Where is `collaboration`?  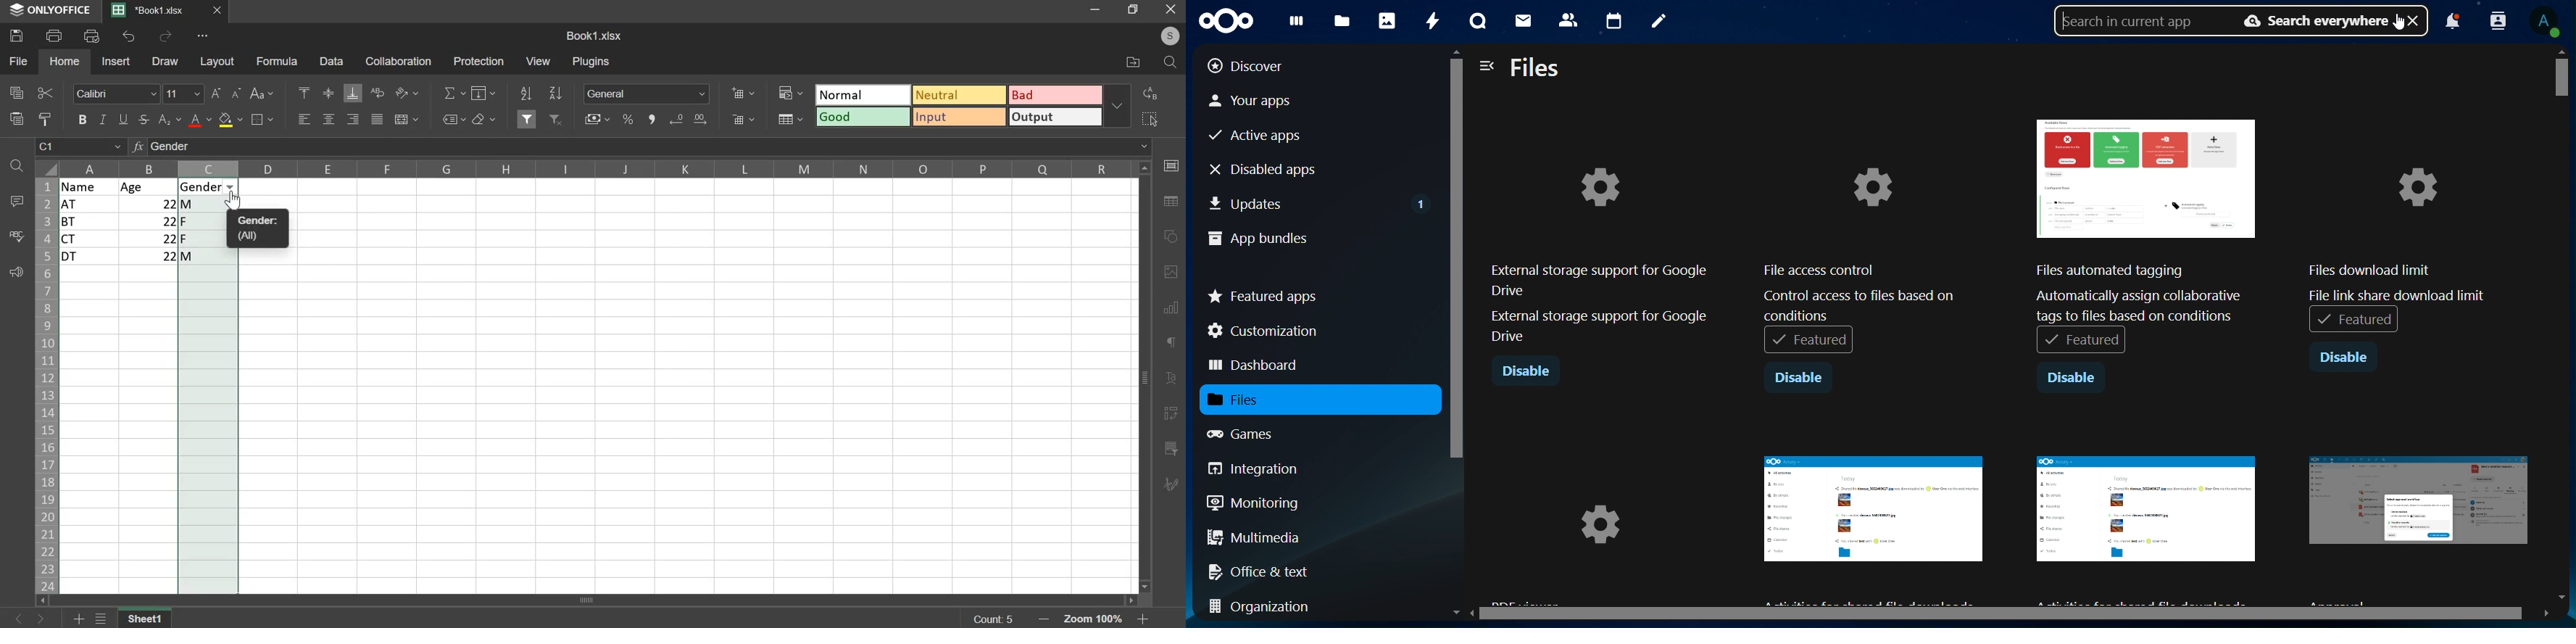
collaboration is located at coordinates (396, 61).